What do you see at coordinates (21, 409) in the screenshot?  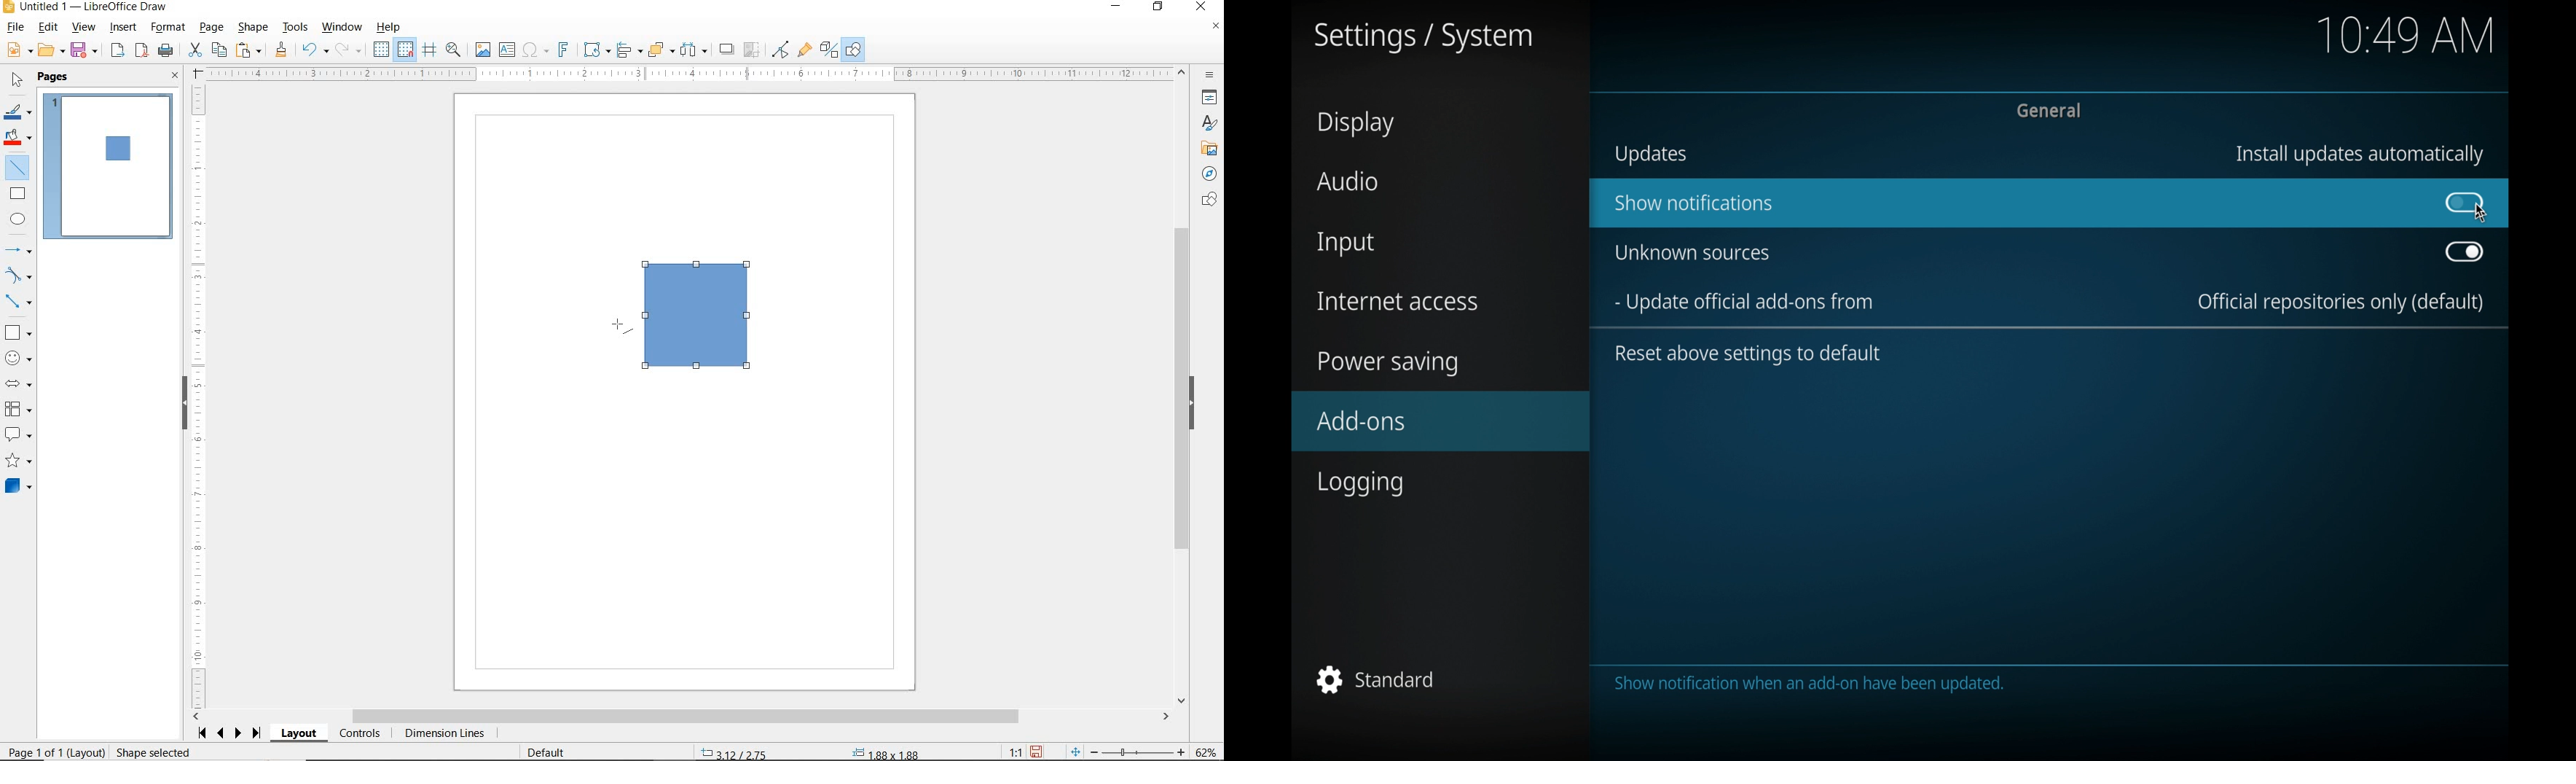 I see `FLOWCHART` at bounding box center [21, 409].